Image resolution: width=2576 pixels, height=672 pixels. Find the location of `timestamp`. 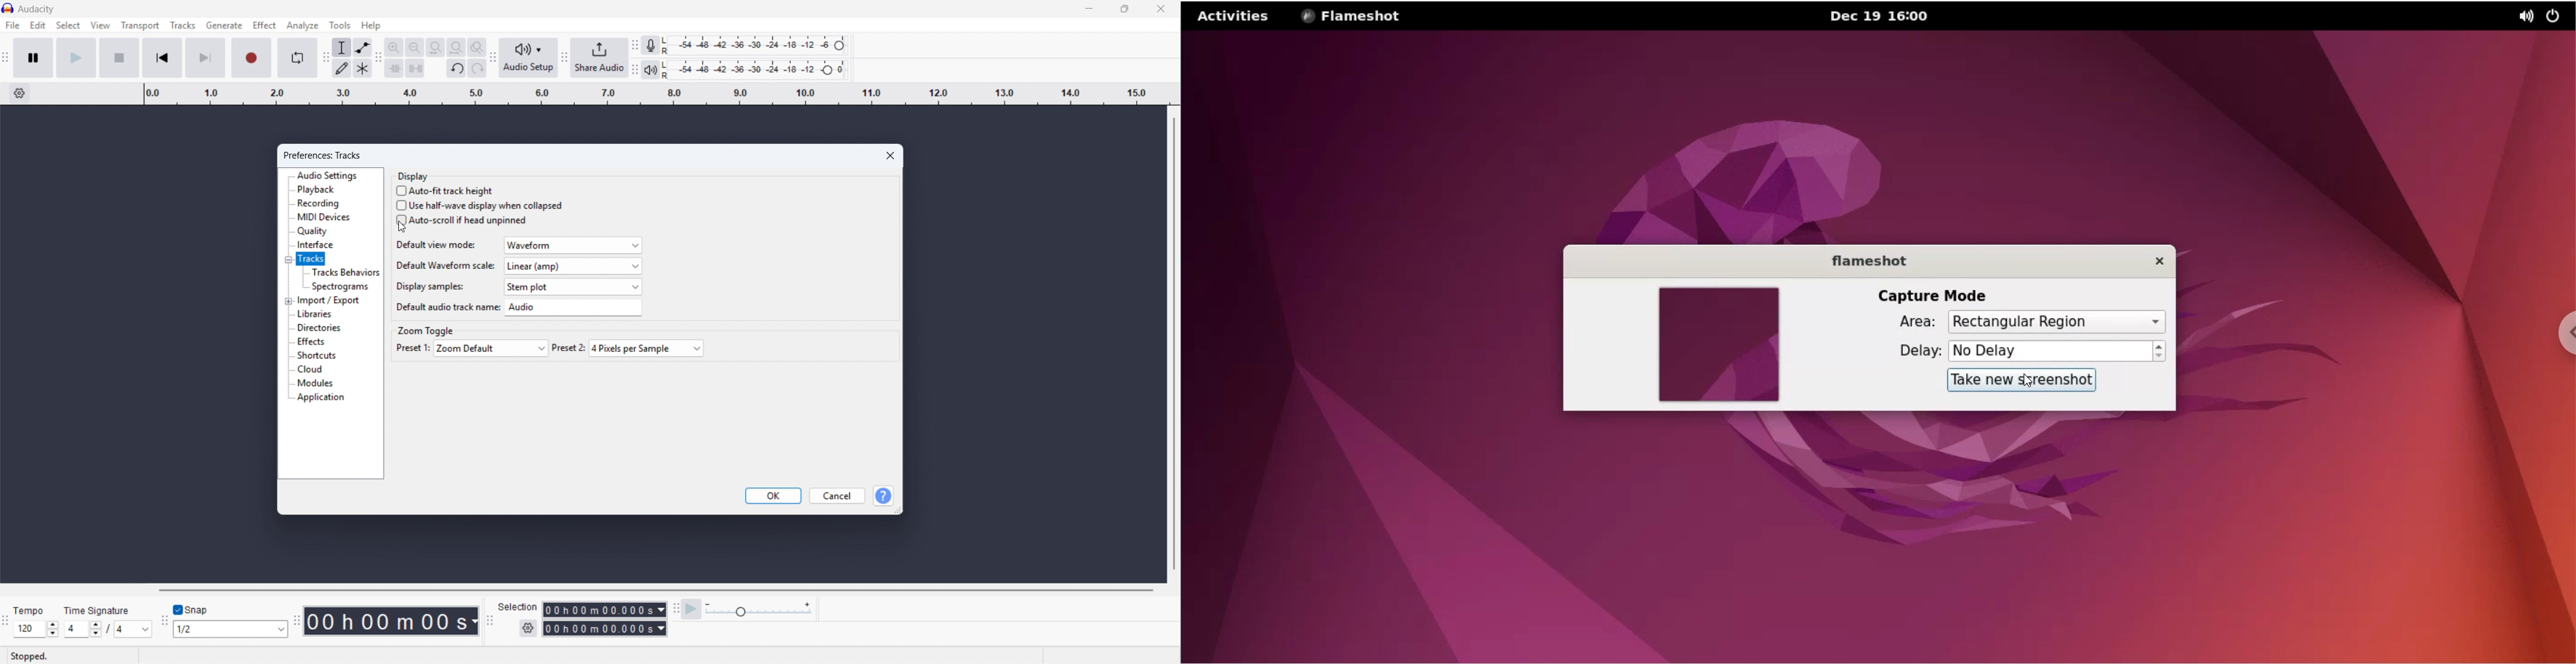

timestamp is located at coordinates (392, 620).